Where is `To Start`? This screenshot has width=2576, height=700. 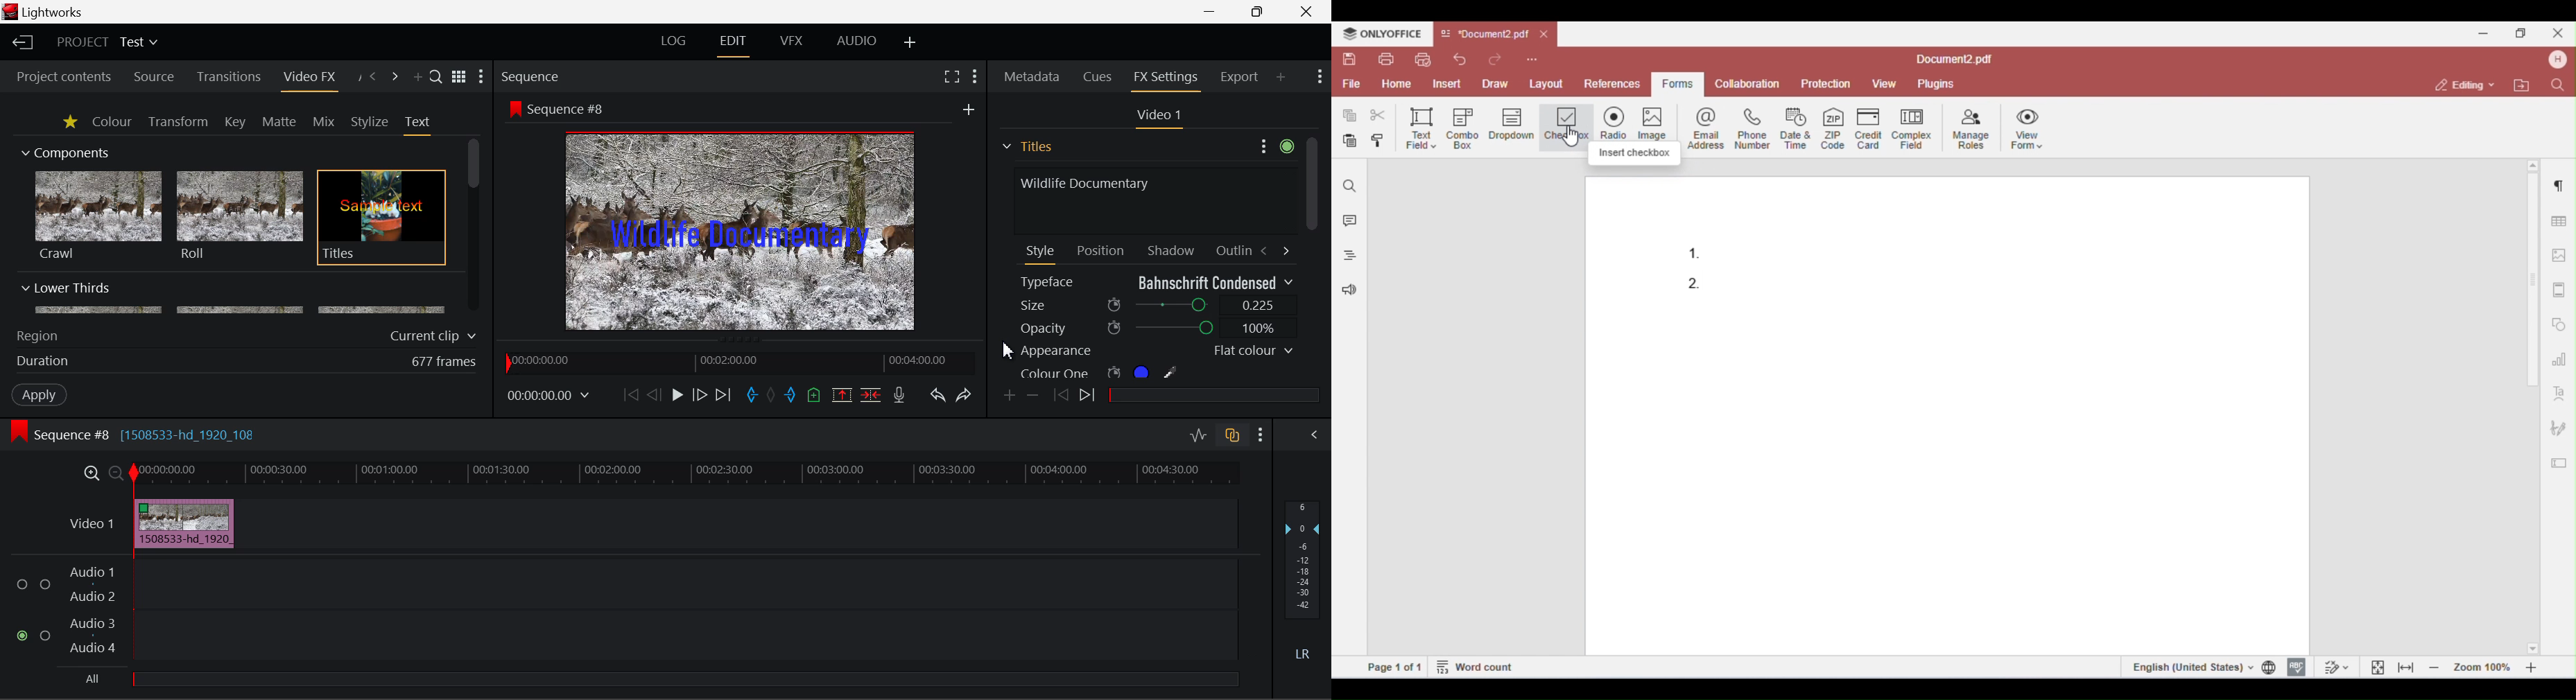
To Start is located at coordinates (631, 396).